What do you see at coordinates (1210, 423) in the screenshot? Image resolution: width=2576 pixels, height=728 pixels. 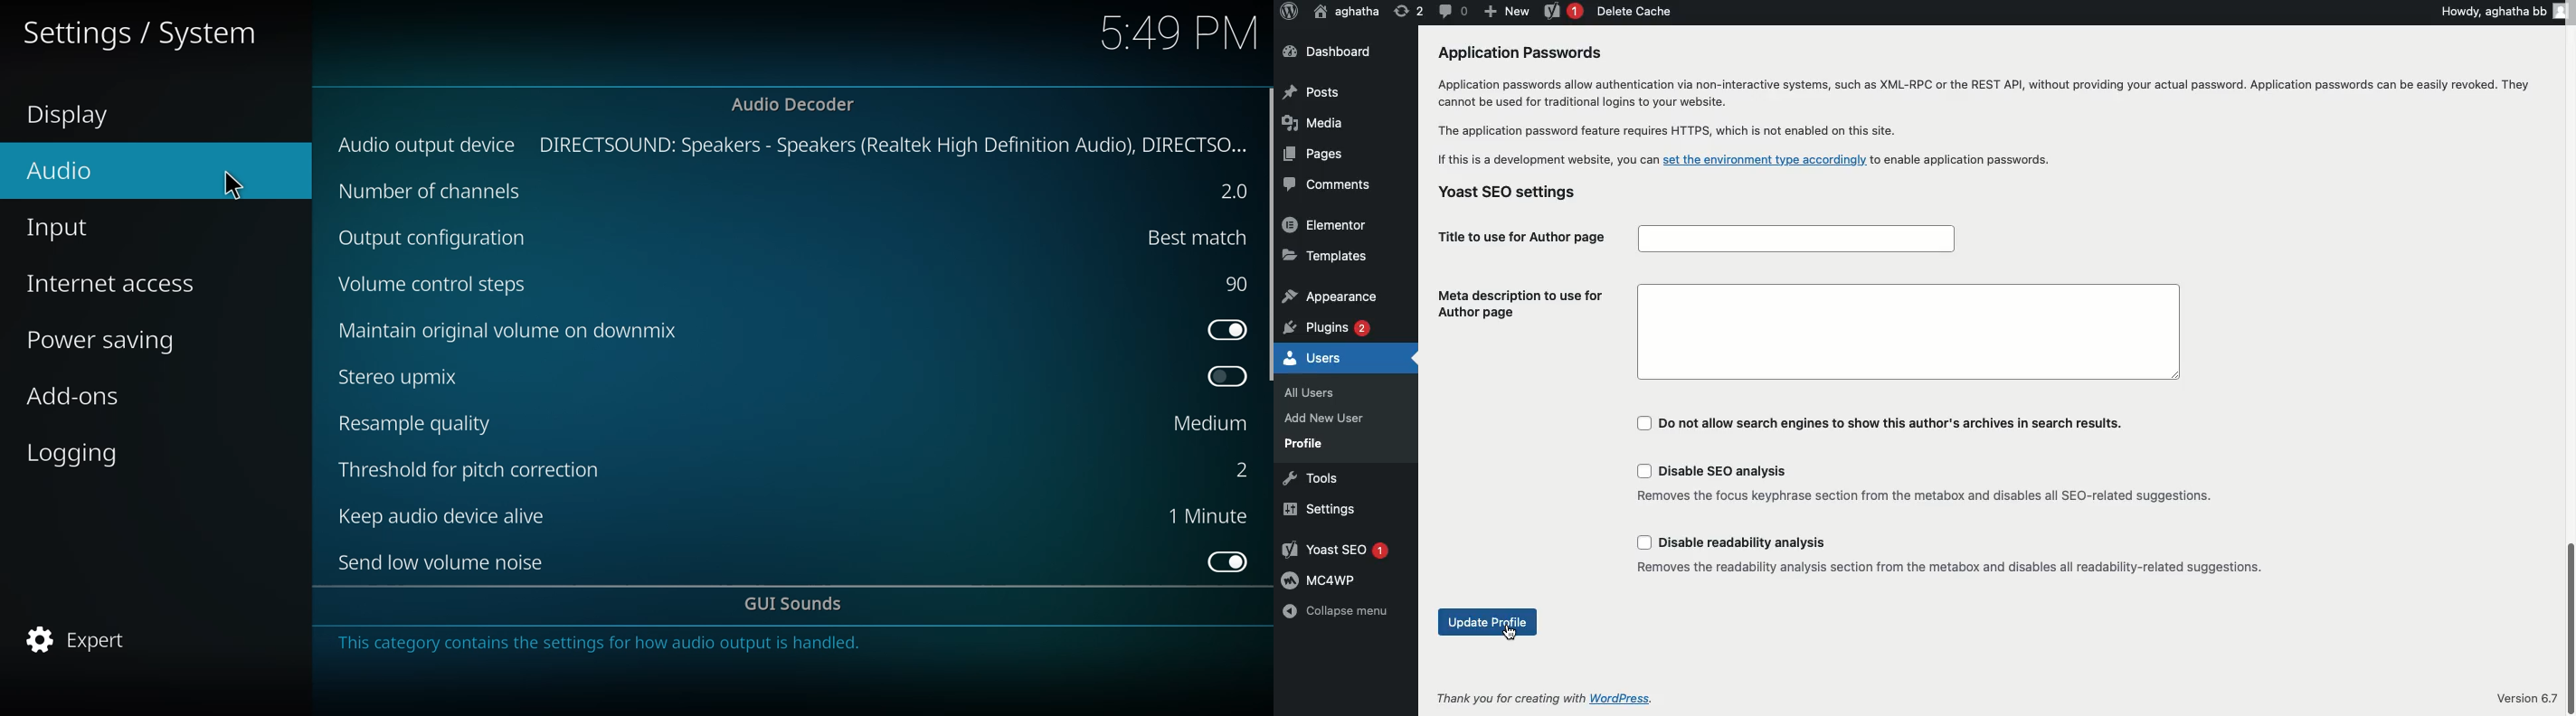 I see `medium` at bounding box center [1210, 423].